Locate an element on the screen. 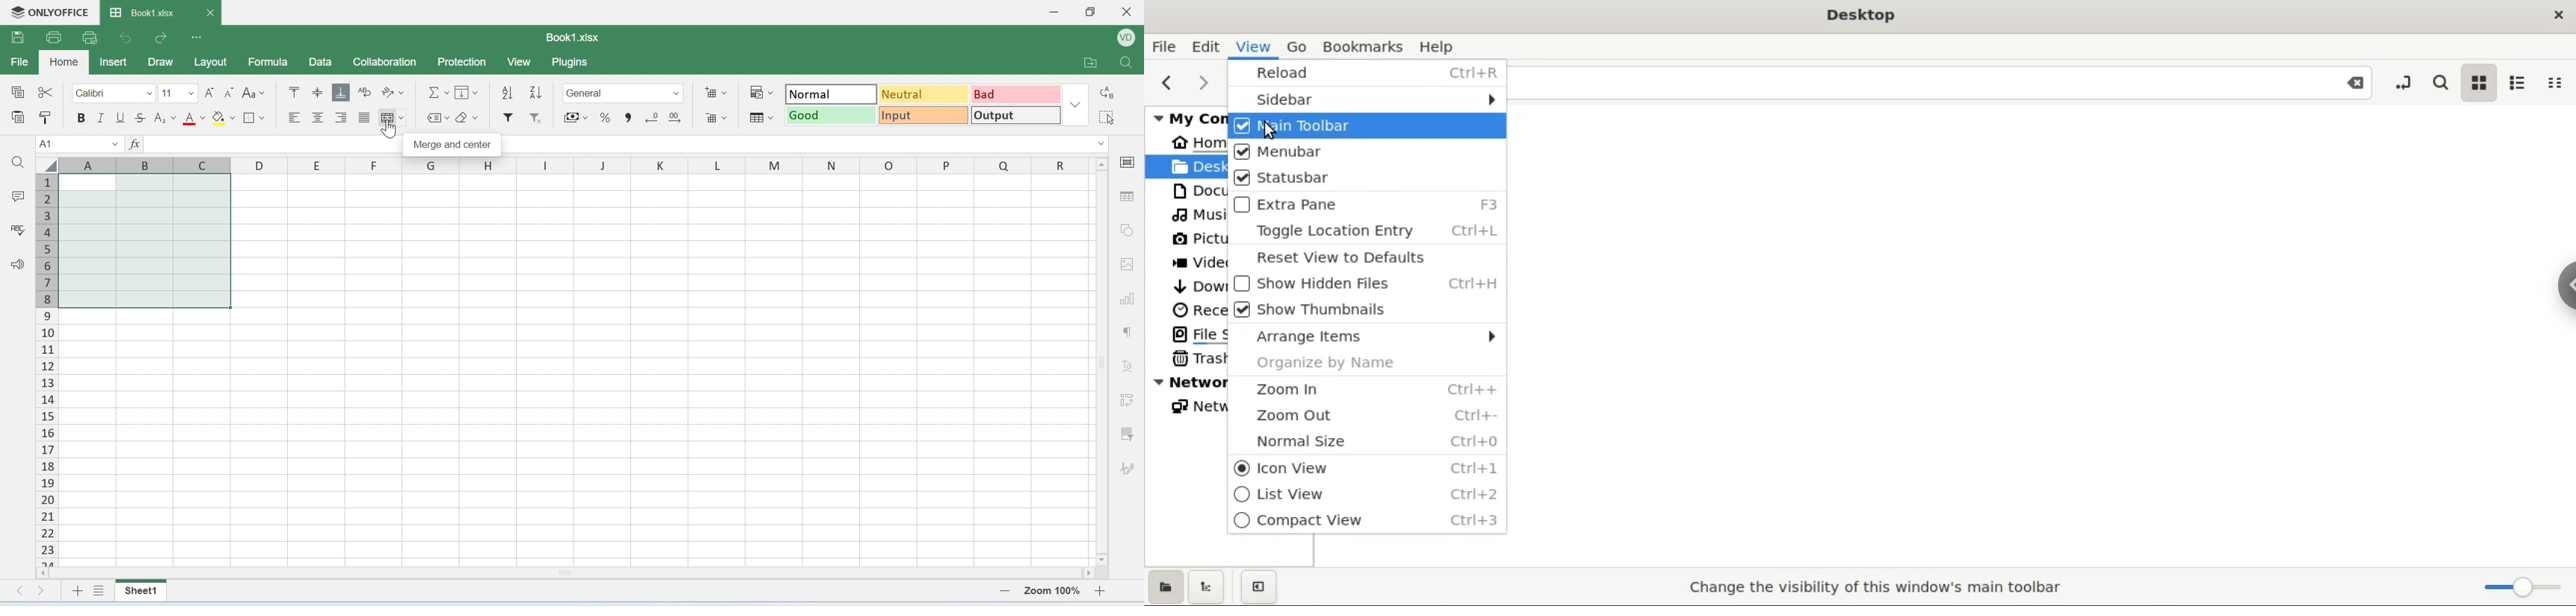 The height and width of the screenshot is (616, 2576). onlyoffice logo is located at coordinates (48, 13).